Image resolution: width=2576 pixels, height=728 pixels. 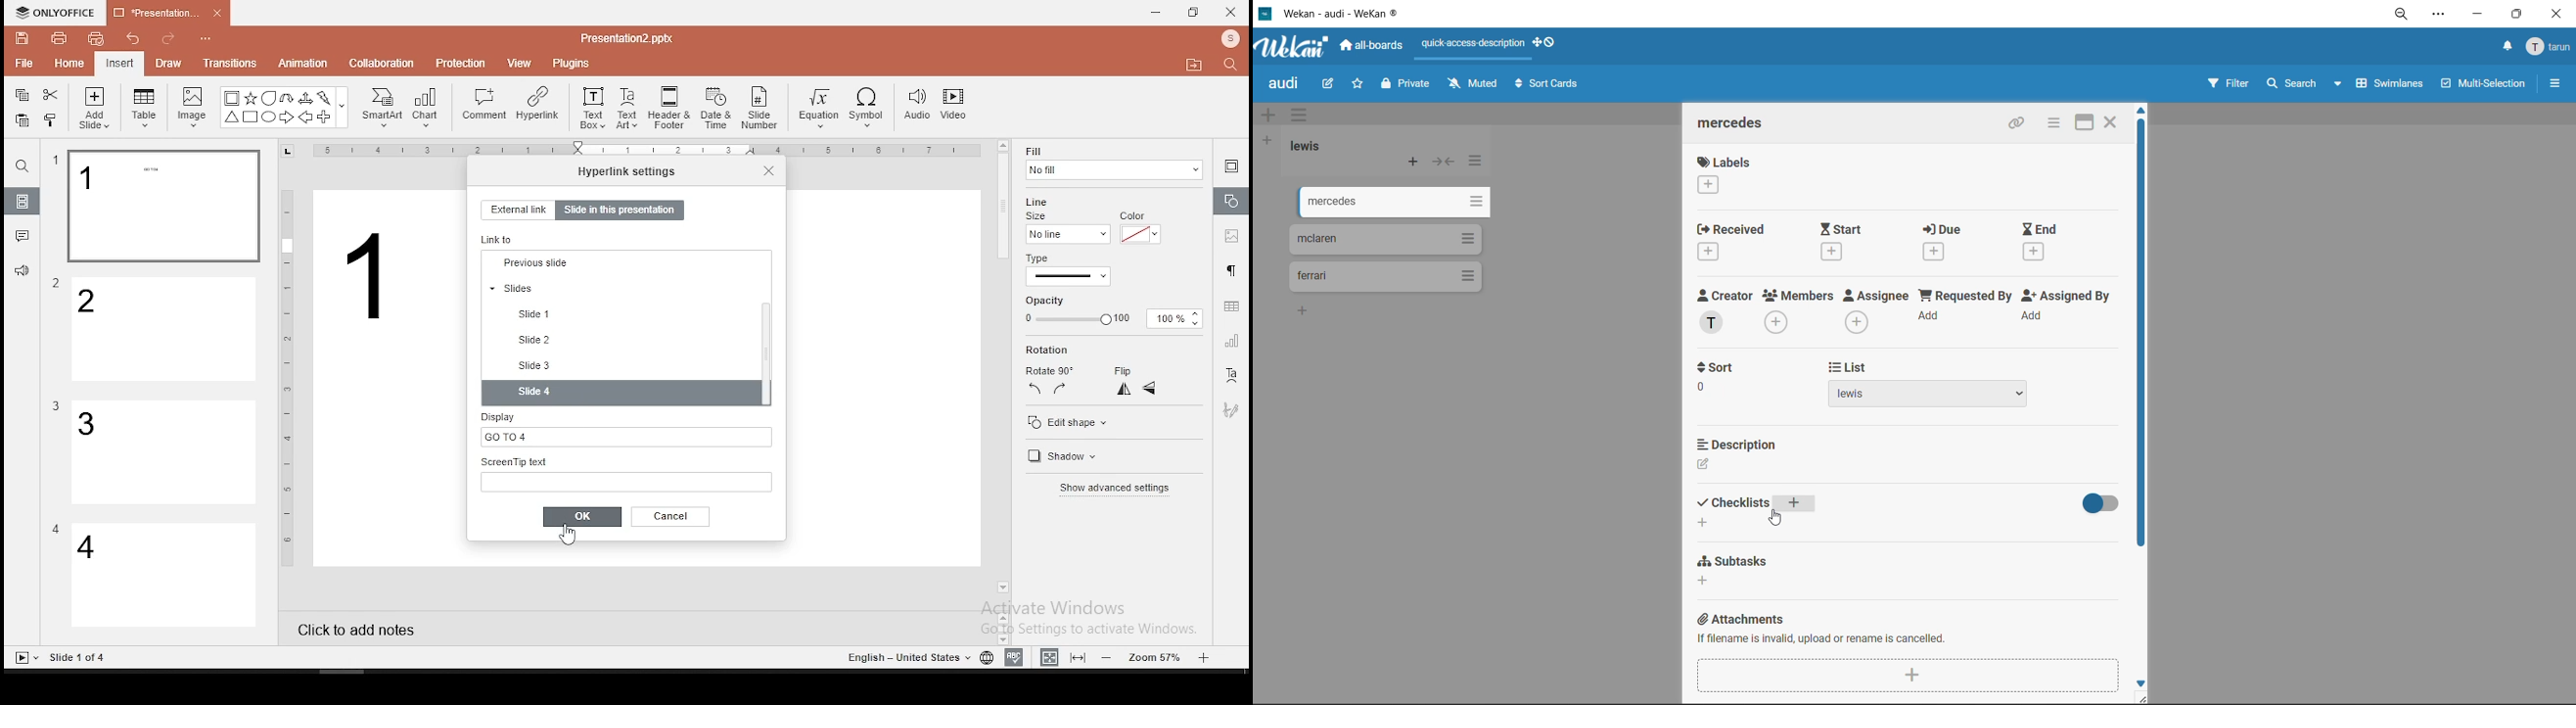 I want to click on add swimlane, so click(x=1268, y=116).